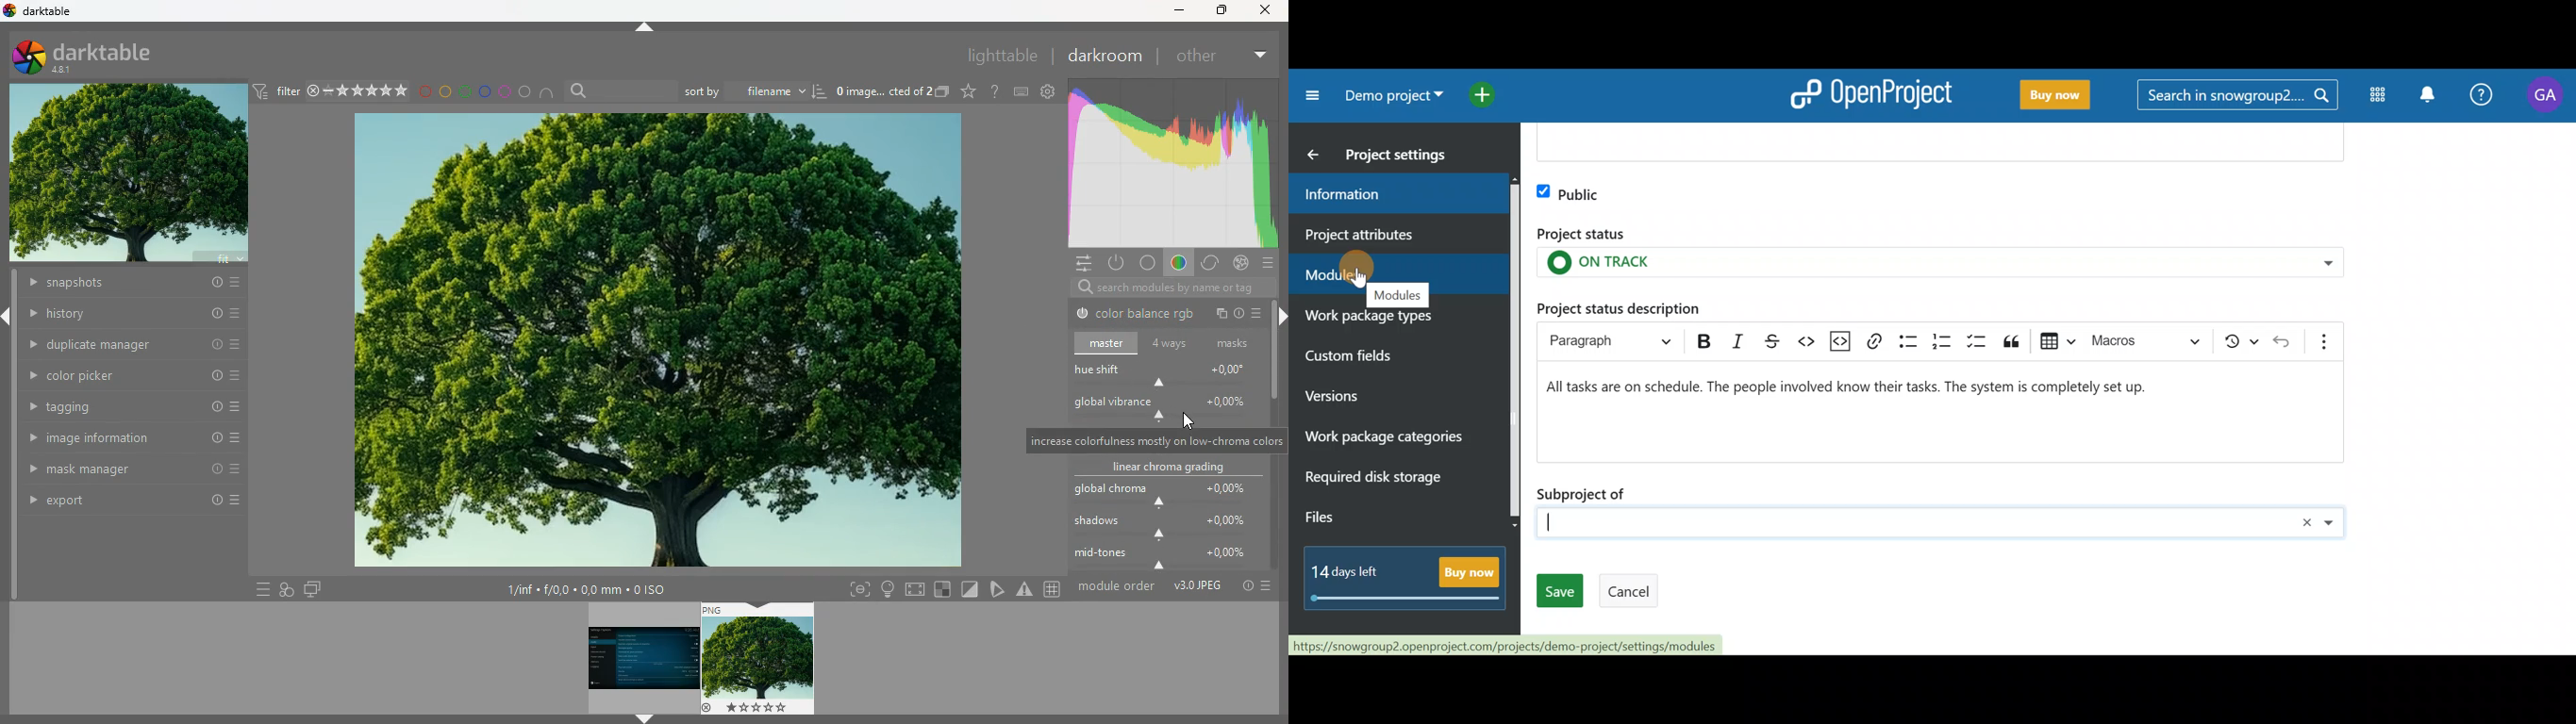 The height and width of the screenshot is (728, 2576). Describe the element at coordinates (653, 341) in the screenshot. I see `image` at that location.